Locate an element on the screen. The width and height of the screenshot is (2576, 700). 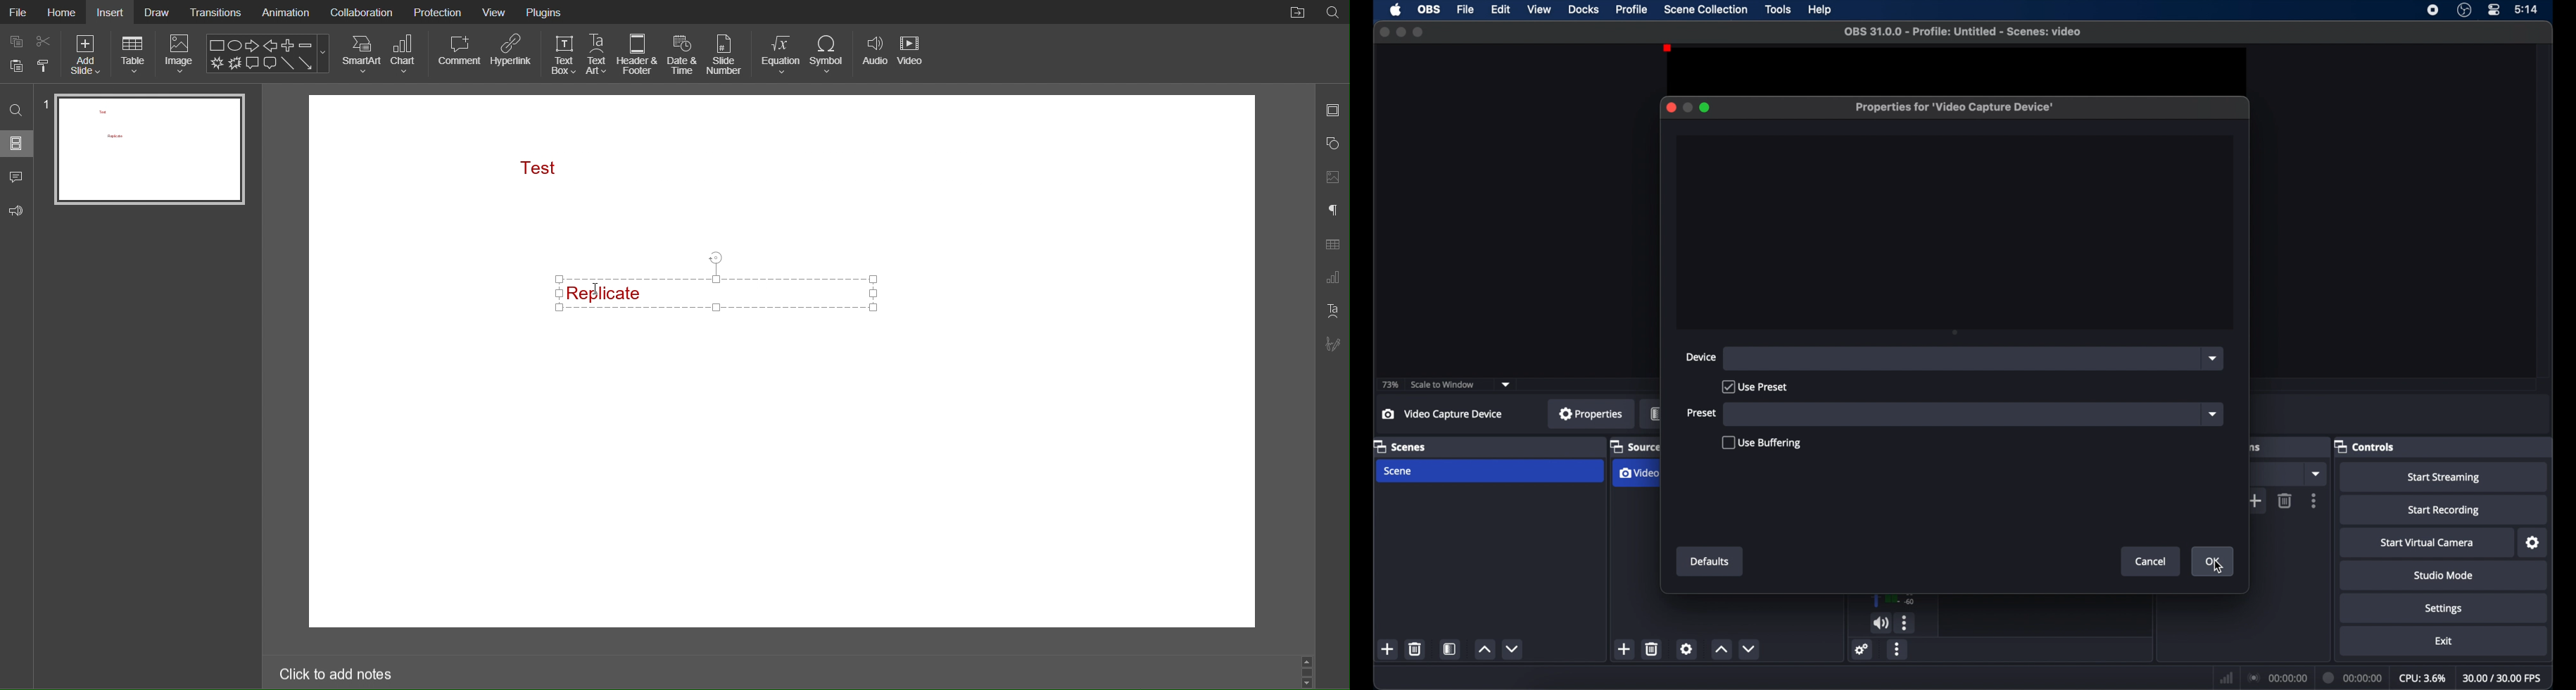
exit is located at coordinates (2443, 641).